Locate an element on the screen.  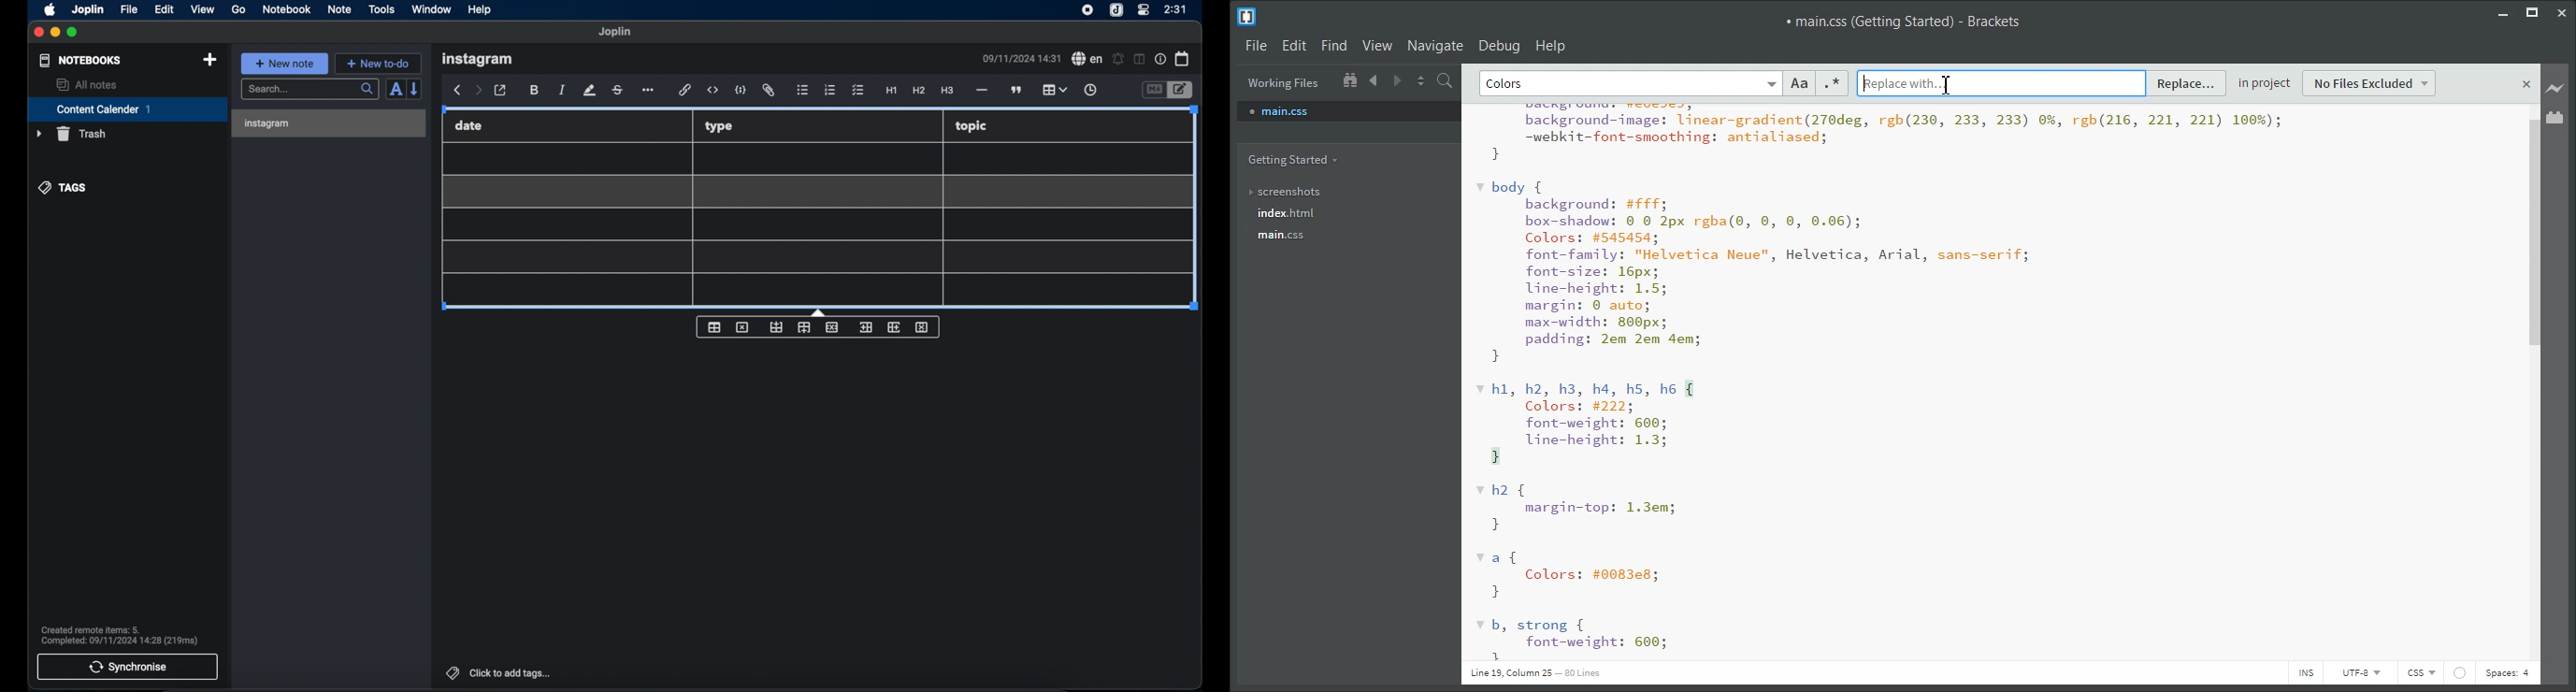
more options is located at coordinates (647, 90).